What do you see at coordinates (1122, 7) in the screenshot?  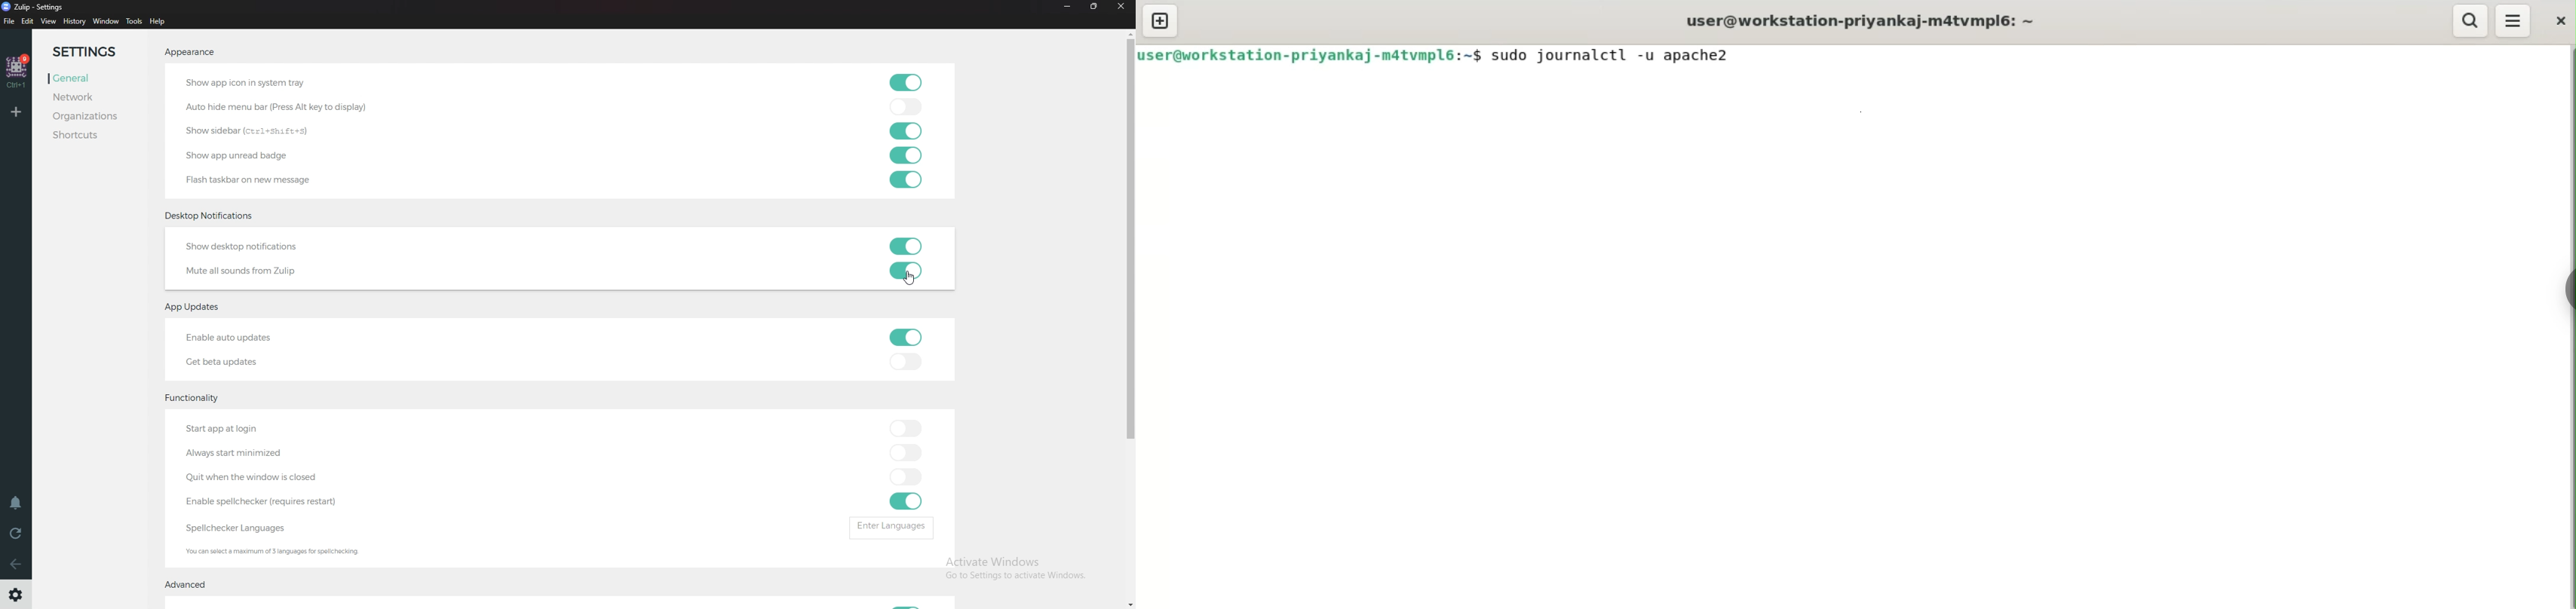 I see `Close` at bounding box center [1122, 7].